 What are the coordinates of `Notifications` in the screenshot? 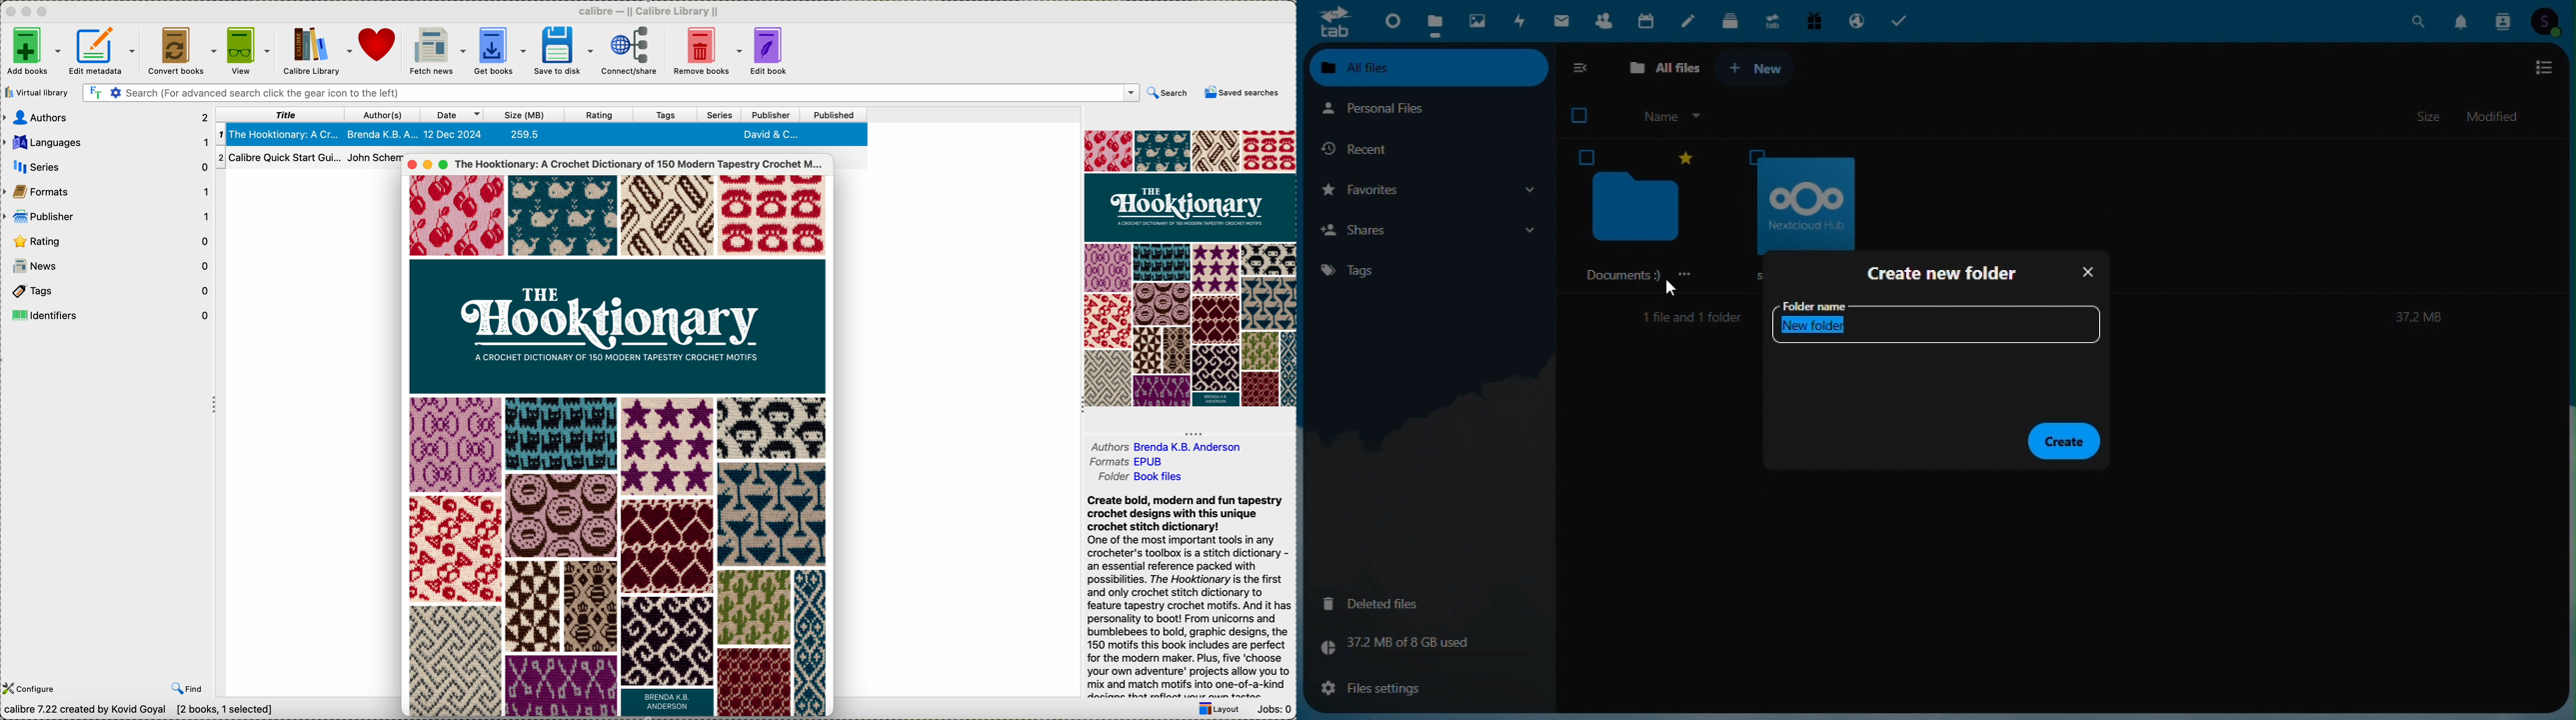 It's located at (2463, 21).